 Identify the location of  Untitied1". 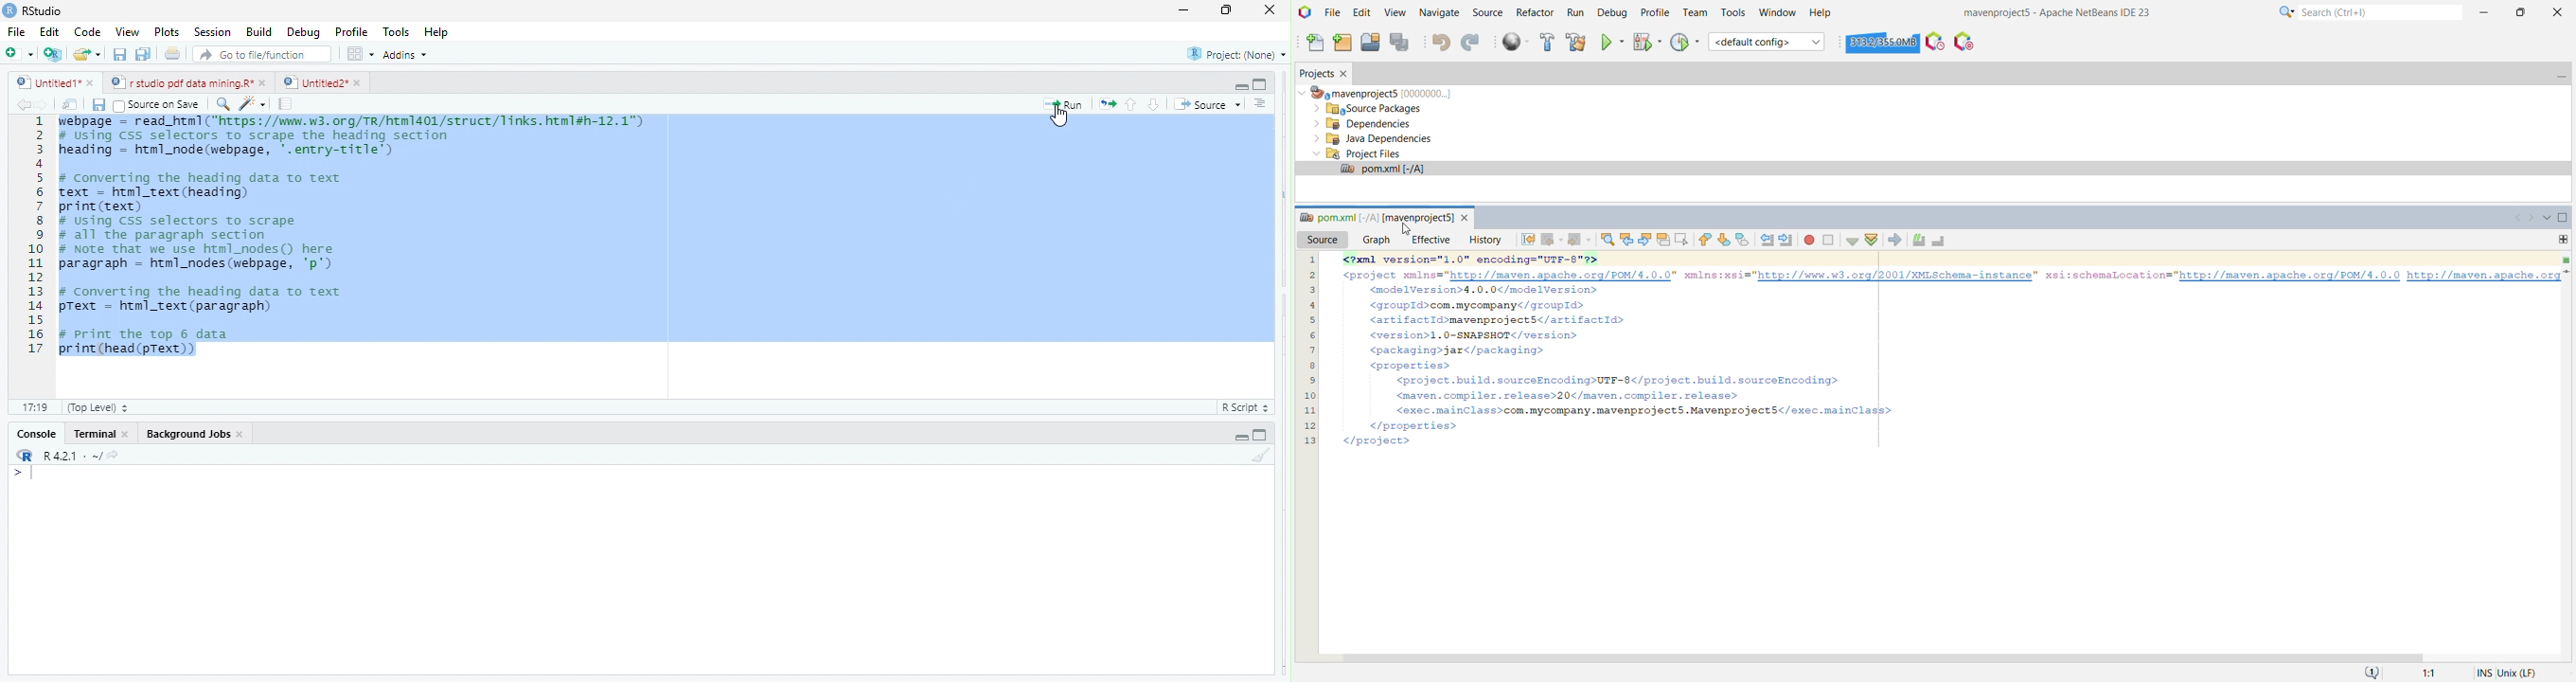
(44, 82).